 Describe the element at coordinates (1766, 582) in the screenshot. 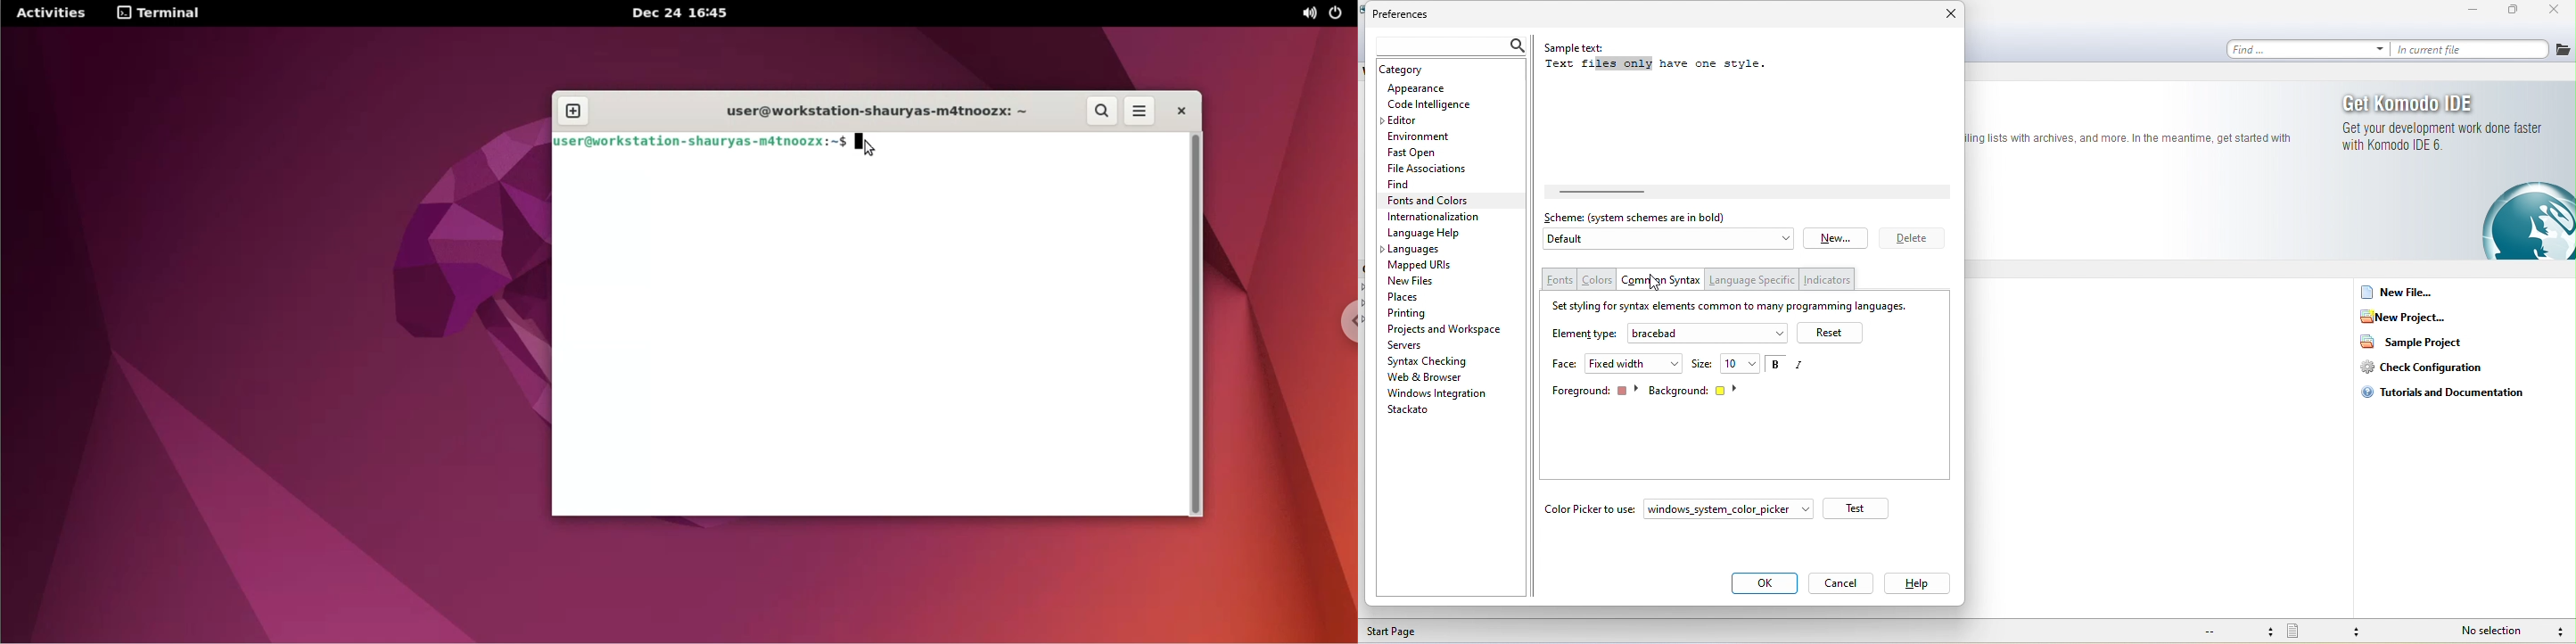

I see `ok` at that location.